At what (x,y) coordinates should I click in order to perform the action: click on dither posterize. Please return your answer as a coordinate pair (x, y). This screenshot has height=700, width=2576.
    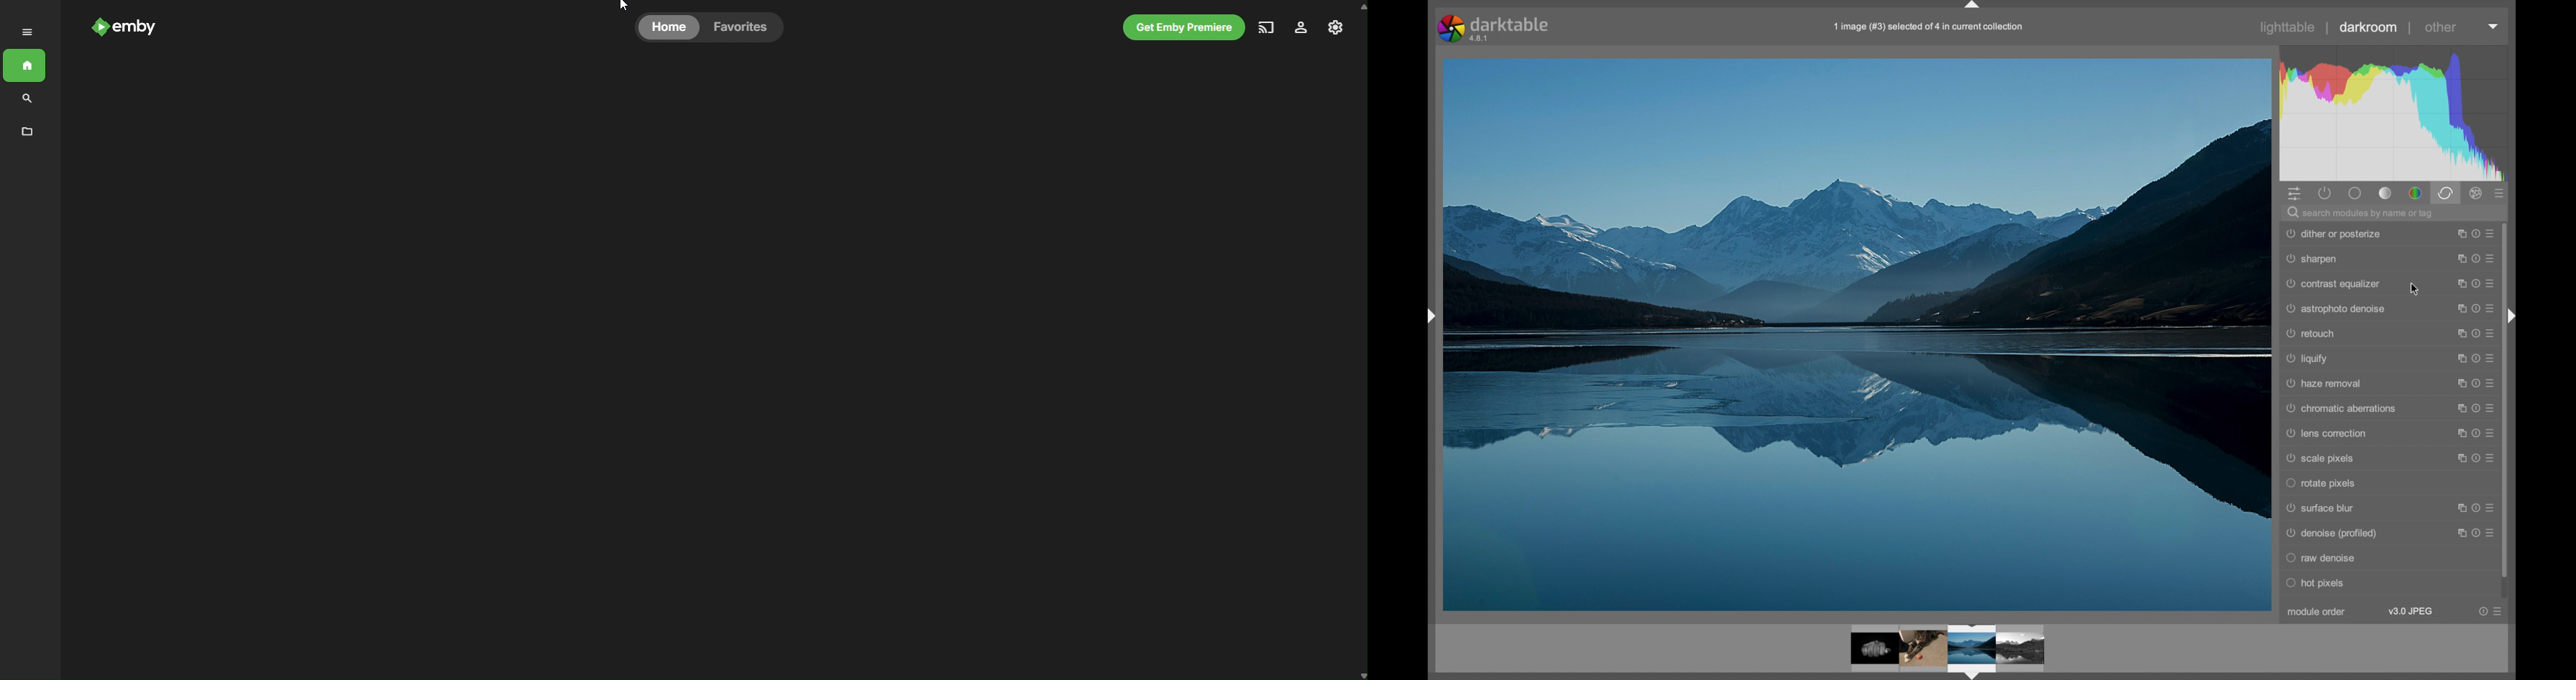
    Looking at the image, I should click on (2334, 234).